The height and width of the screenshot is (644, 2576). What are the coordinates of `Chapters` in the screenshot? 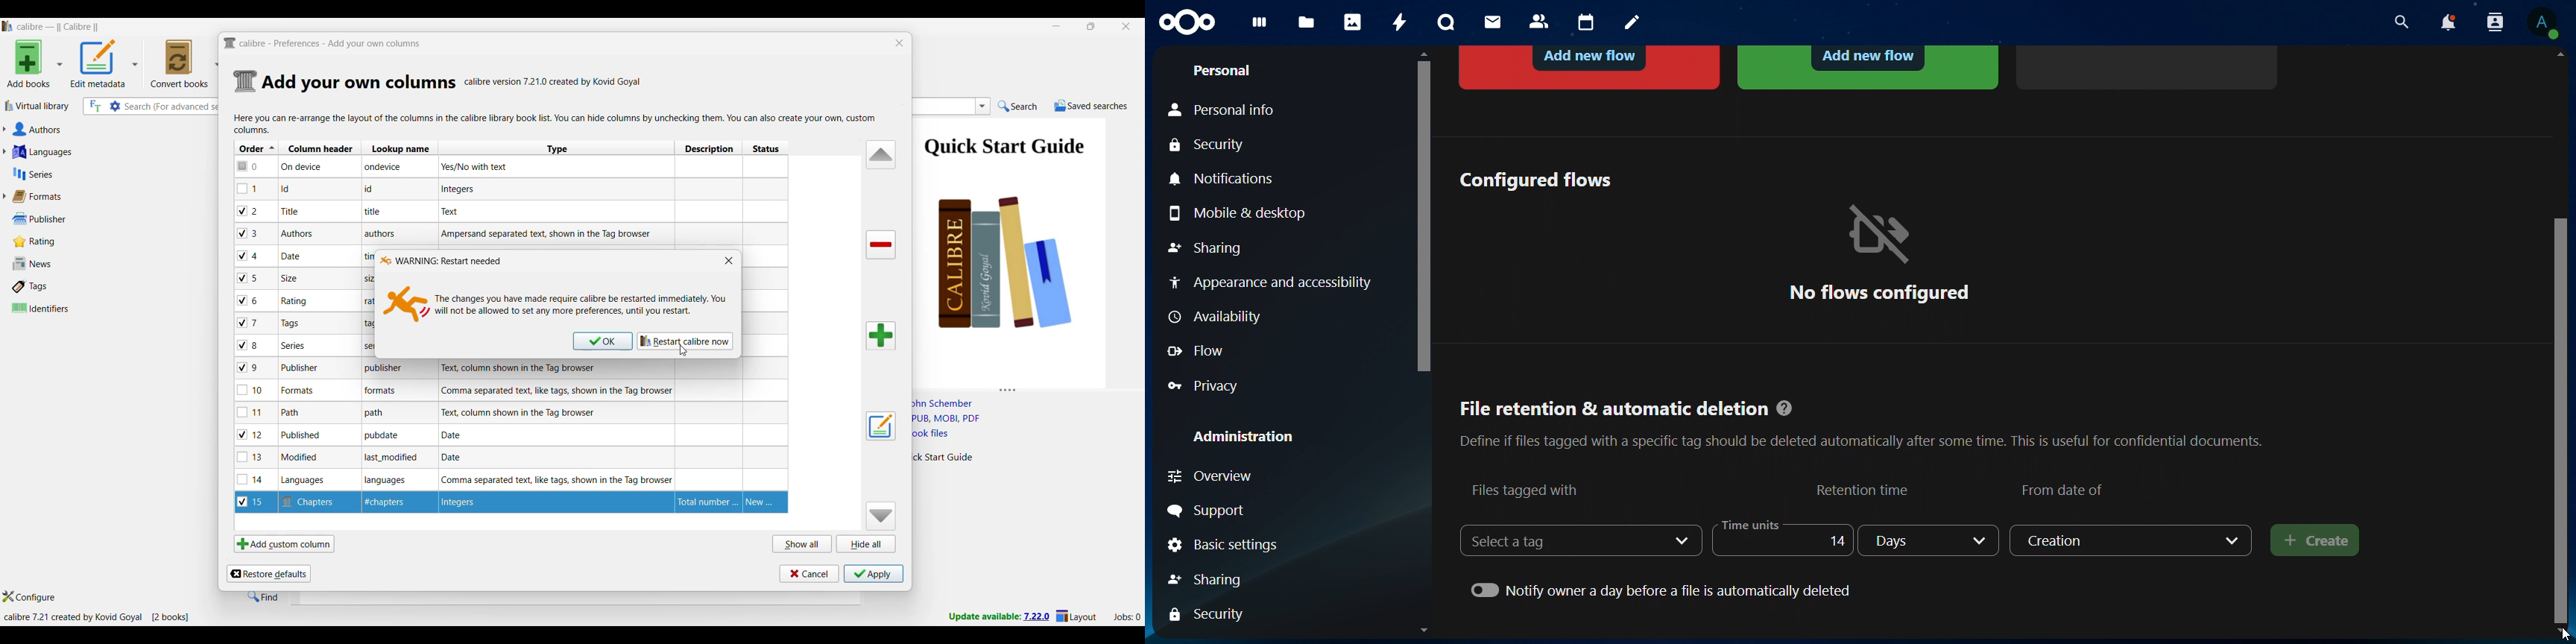 It's located at (312, 501).